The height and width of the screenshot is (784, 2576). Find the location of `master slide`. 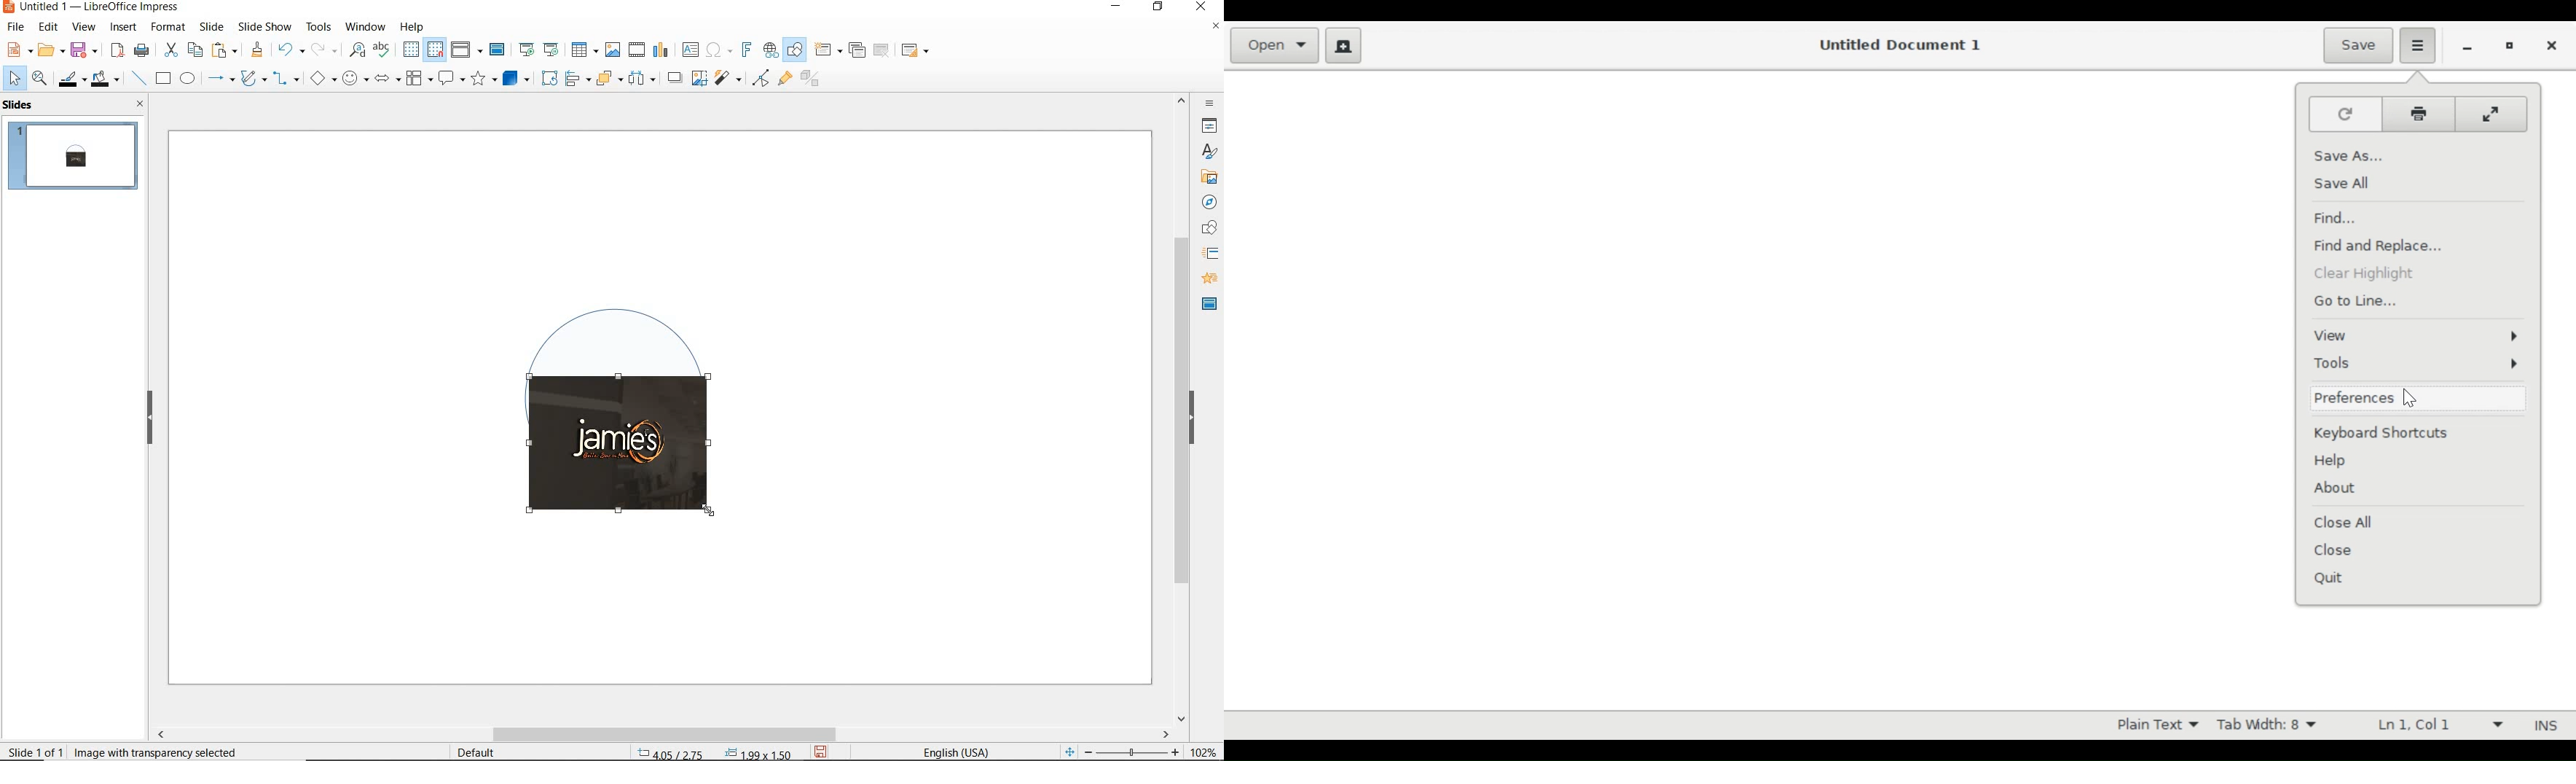

master slide is located at coordinates (1209, 303).